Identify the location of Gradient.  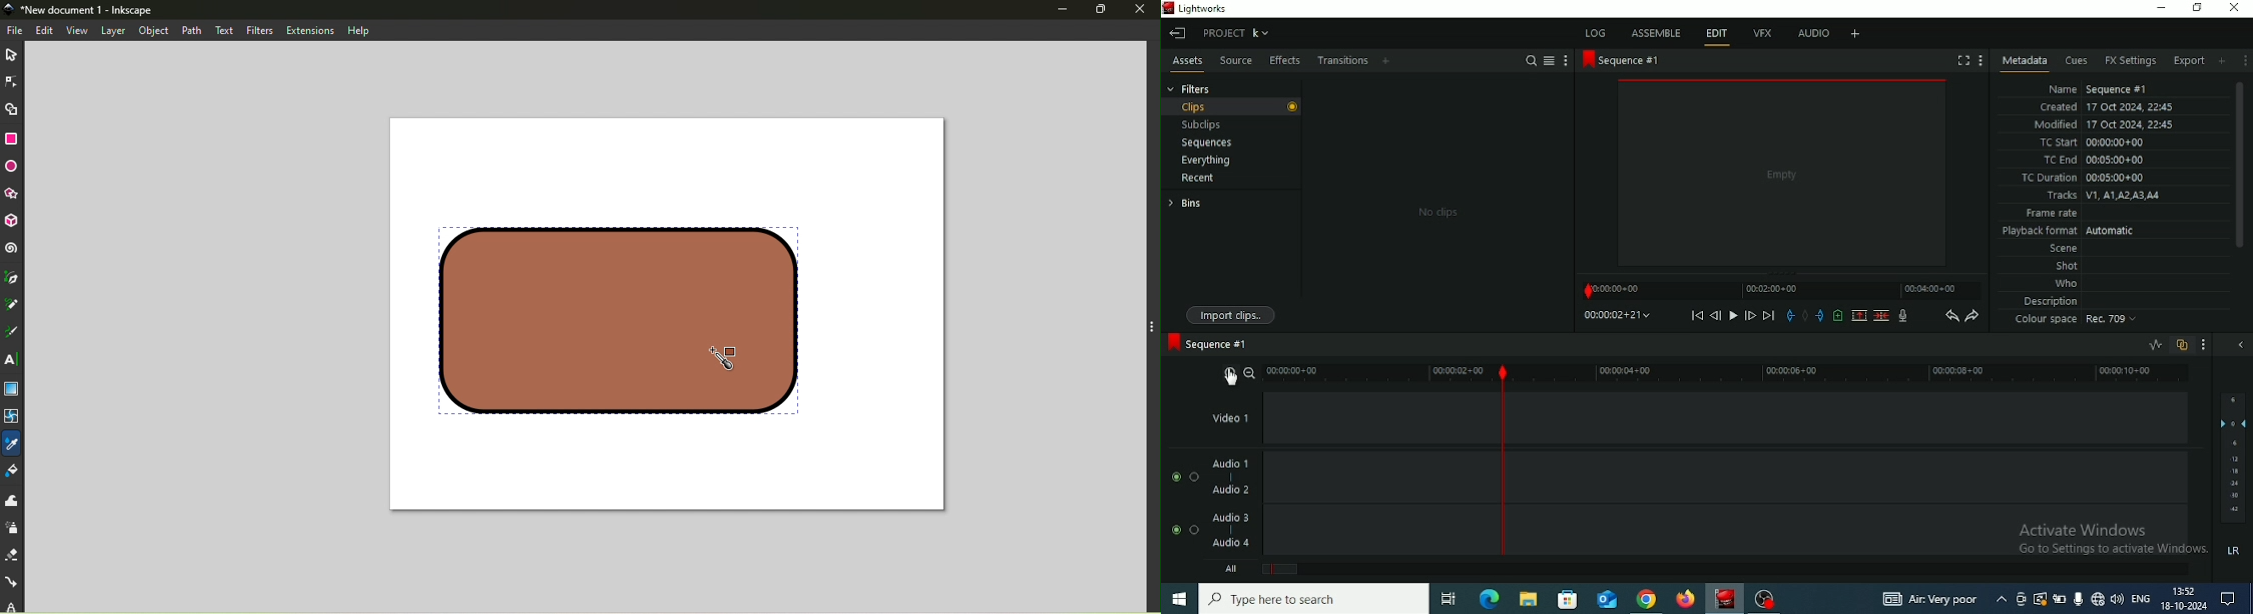
(11, 389).